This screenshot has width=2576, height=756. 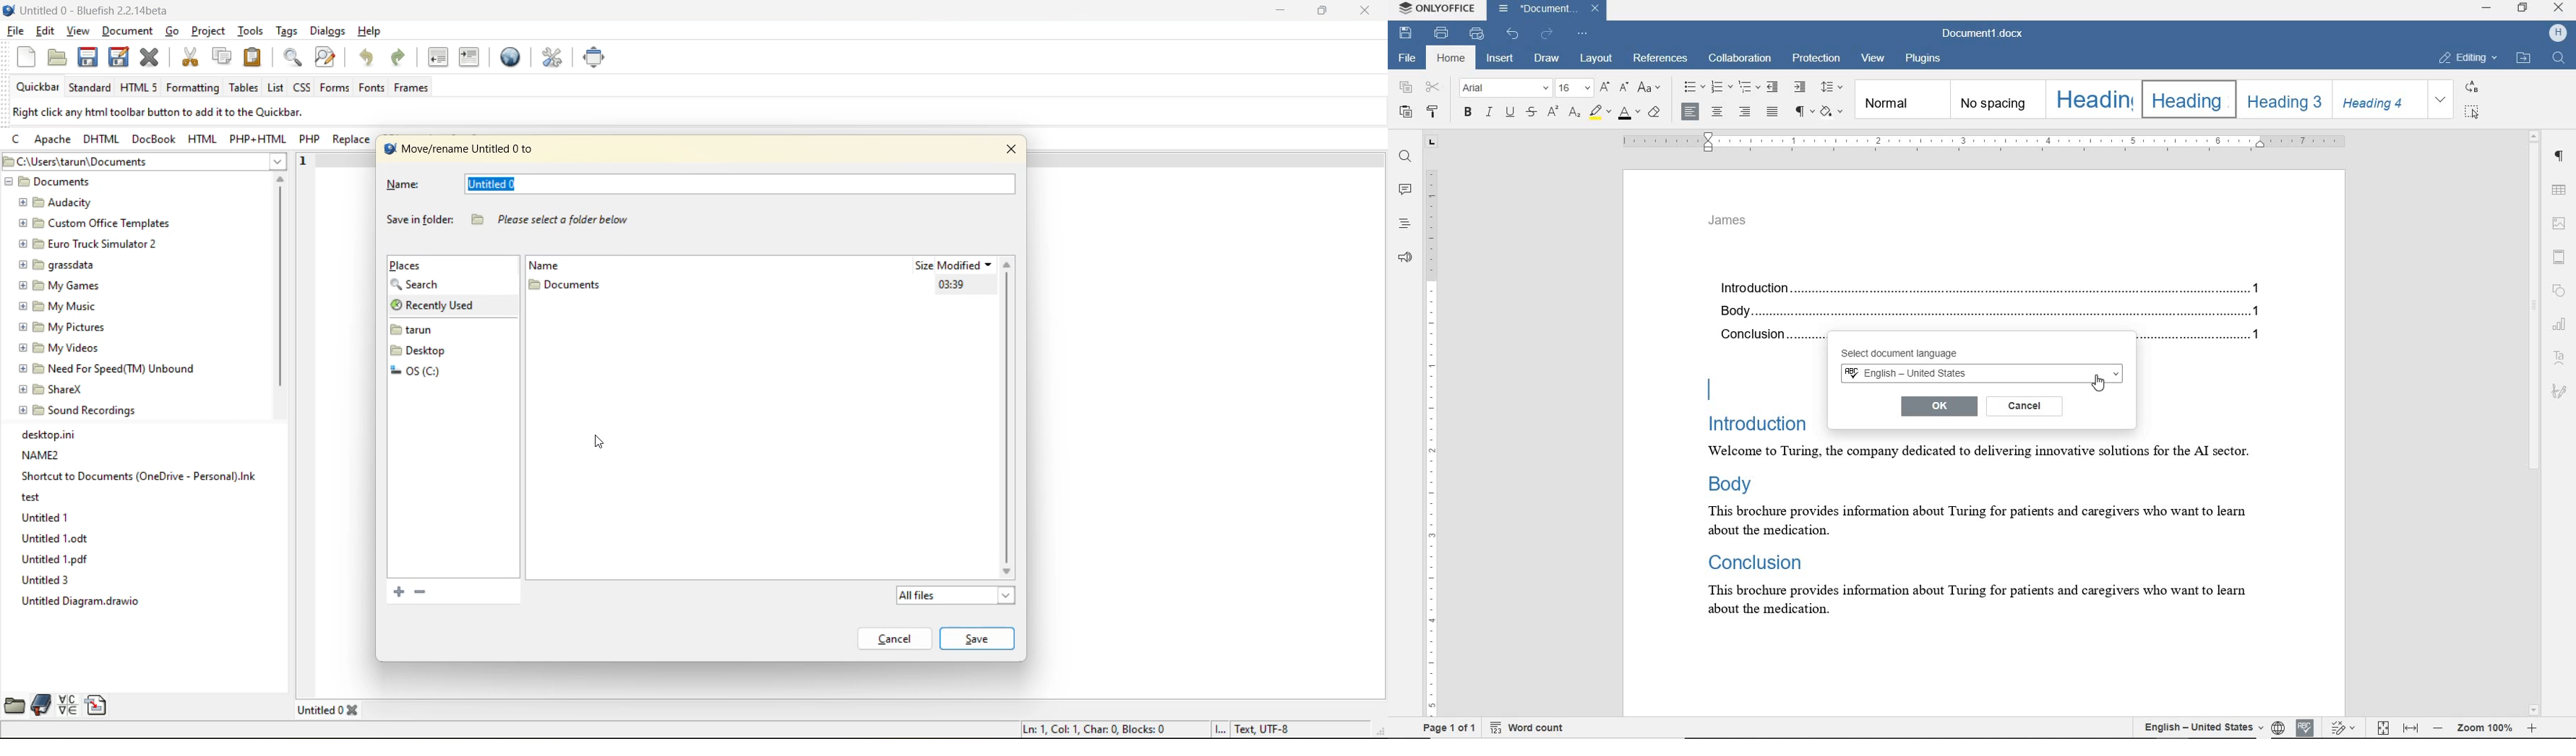 What do you see at coordinates (441, 57) in the screenshot?
I see `unindent` at bounding box center [441, 57].